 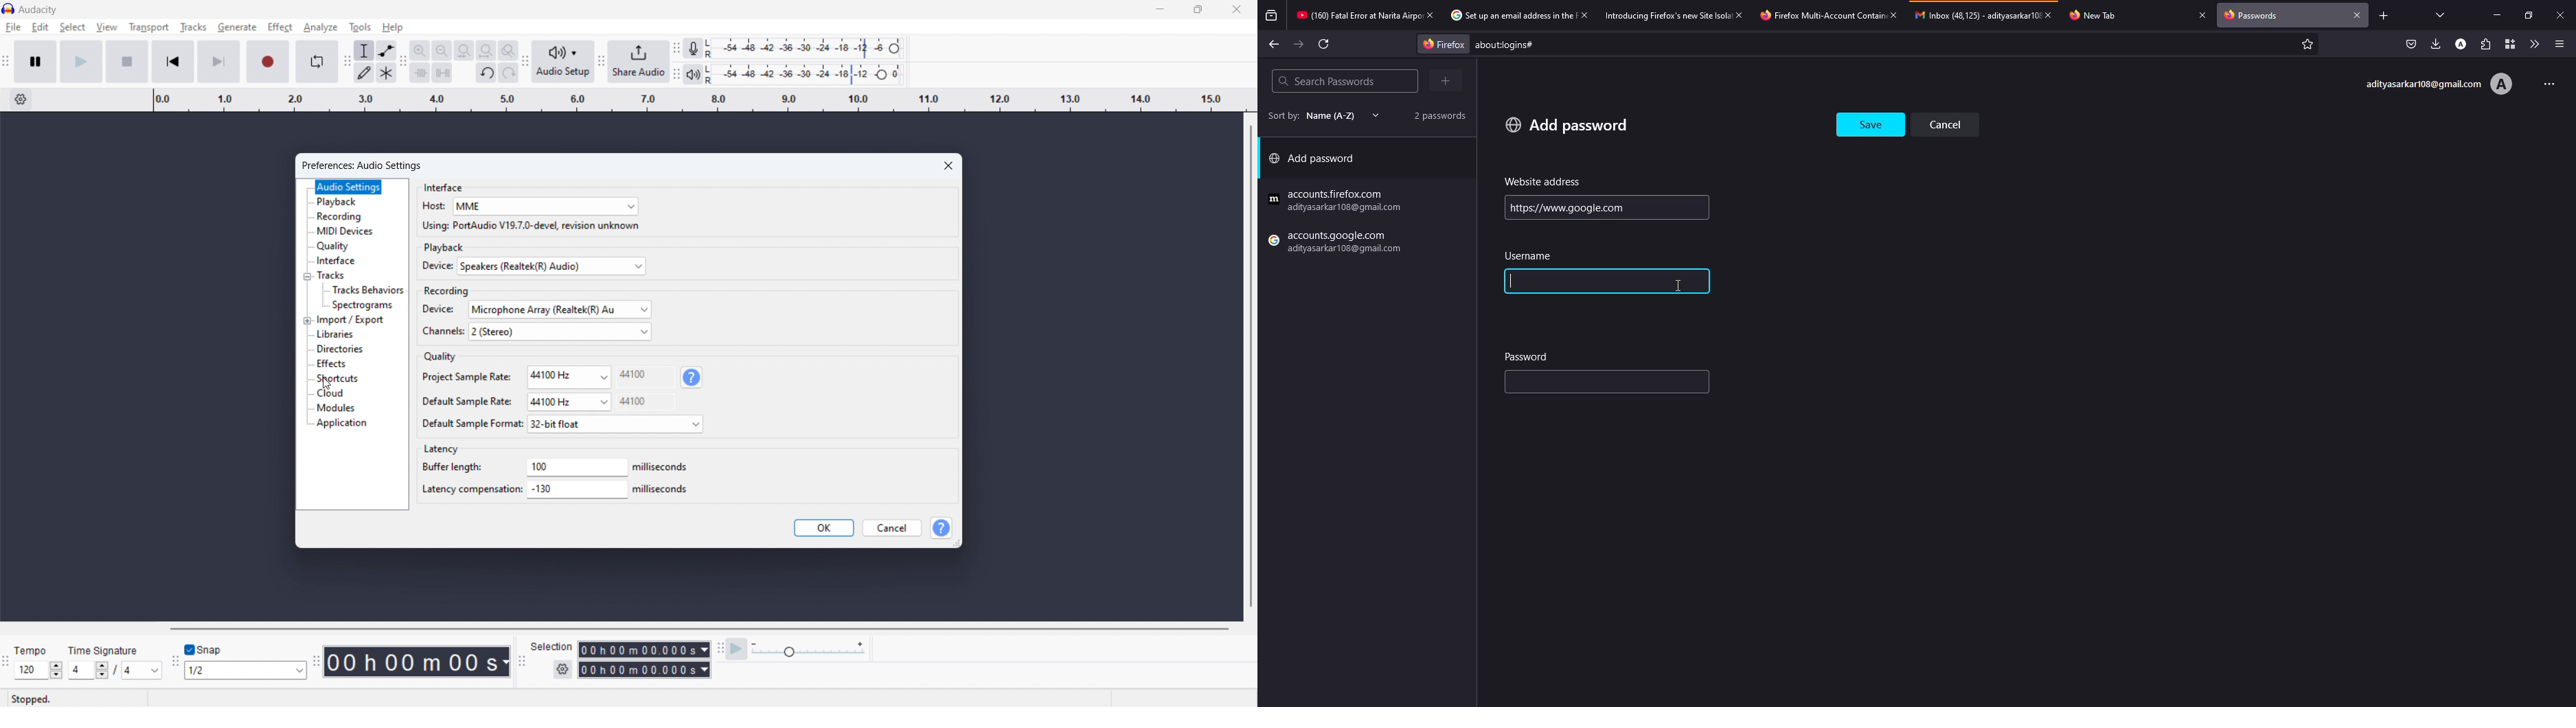 What do you see at coordinates (81, 62) in the screenshot?
I see `play` at bounding box center [81, 62].